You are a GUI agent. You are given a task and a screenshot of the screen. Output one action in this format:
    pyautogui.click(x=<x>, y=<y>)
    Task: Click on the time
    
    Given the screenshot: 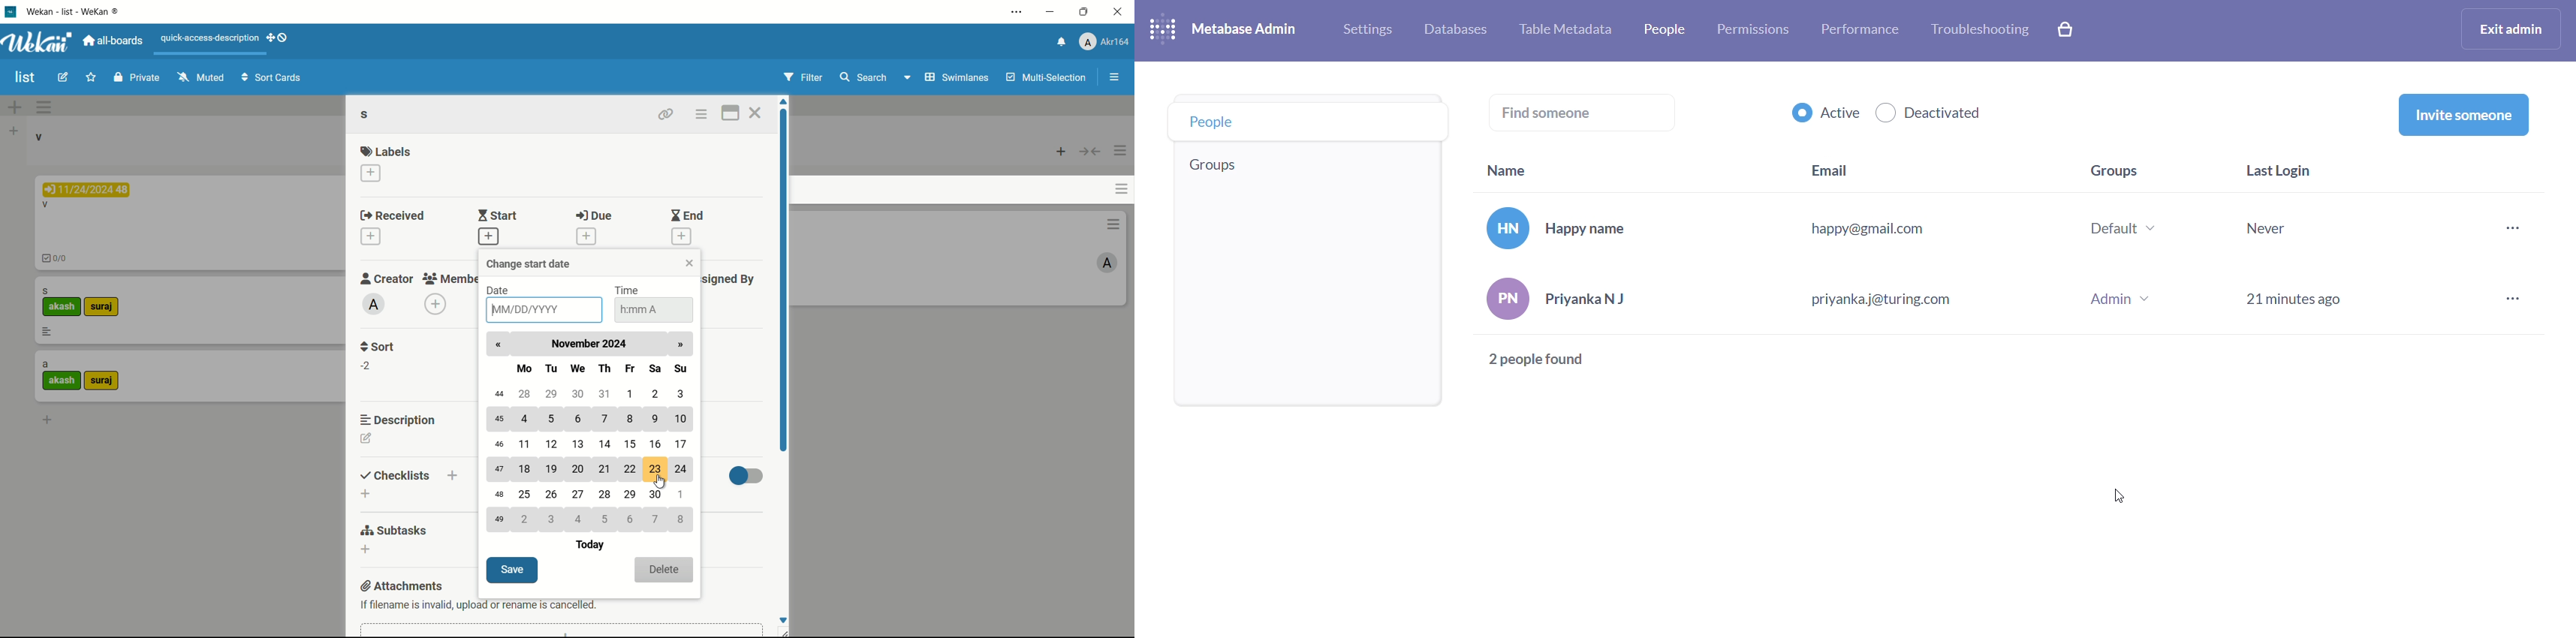 What is the action you would take?
    pyautogui.click(x=629, y=292)
    